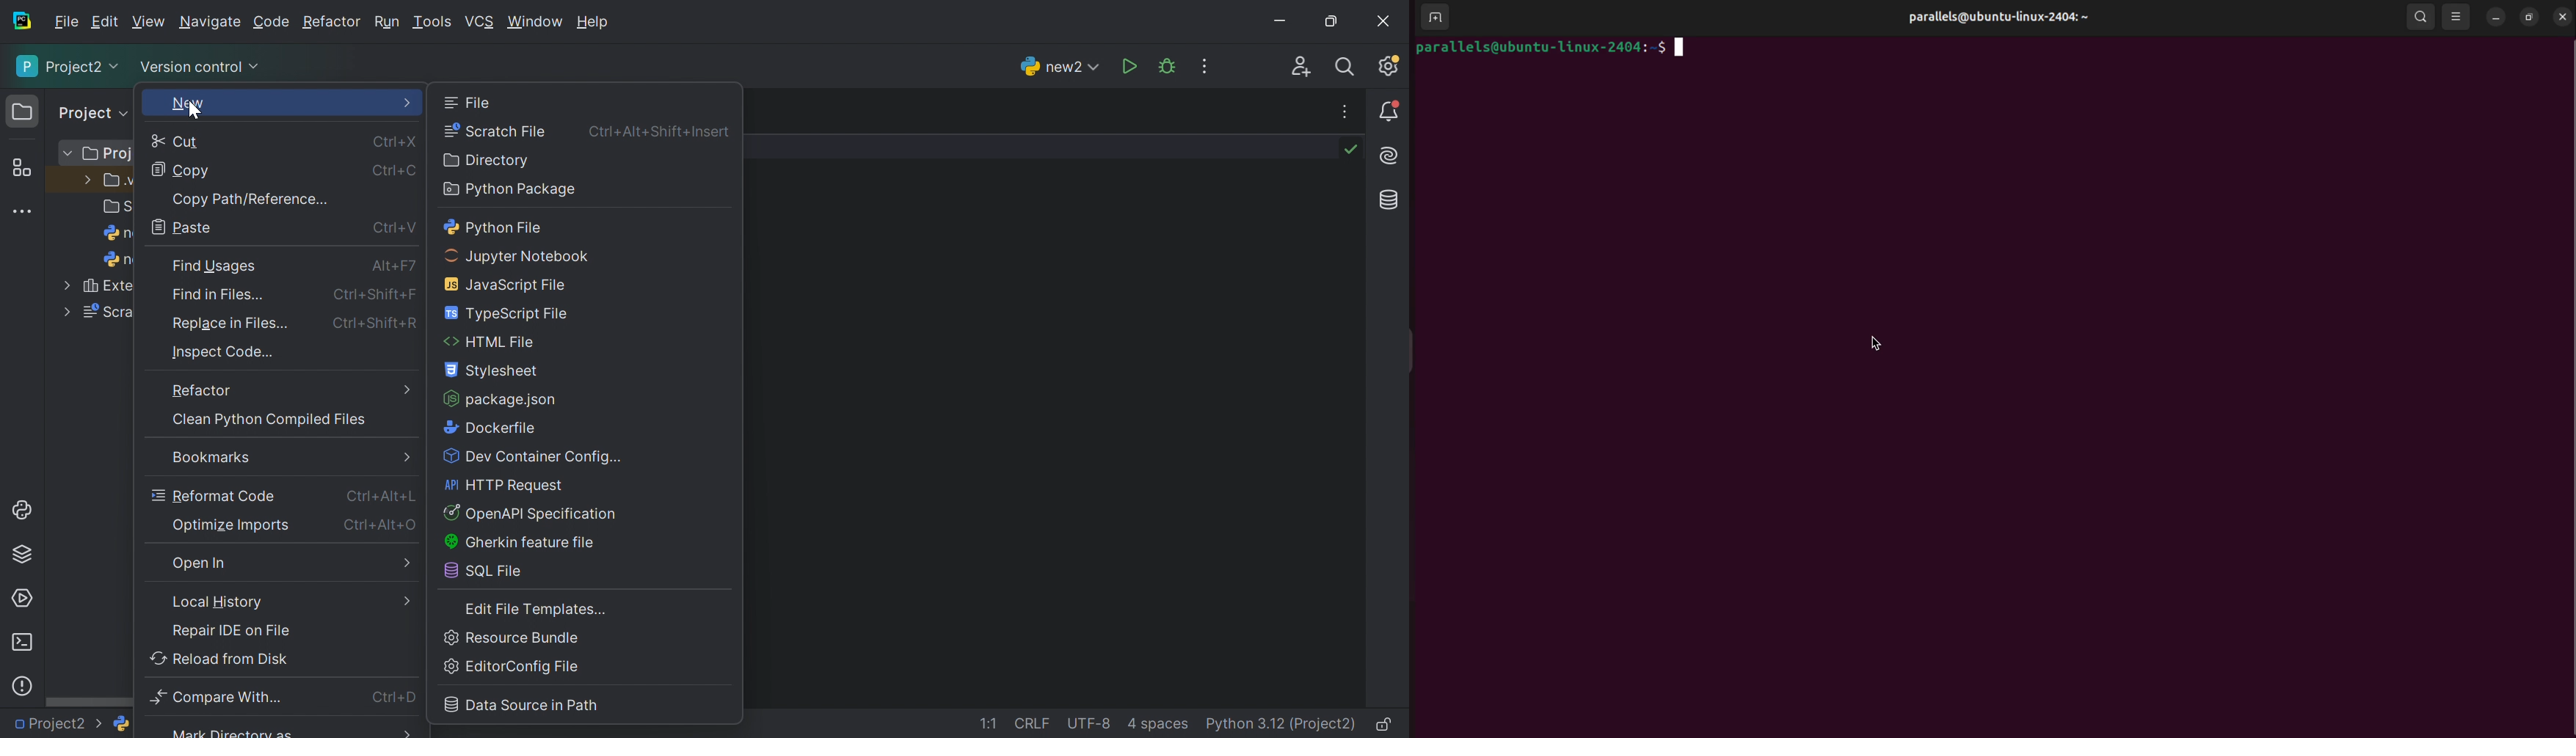  I want to click on python logo, so click(122, 725).